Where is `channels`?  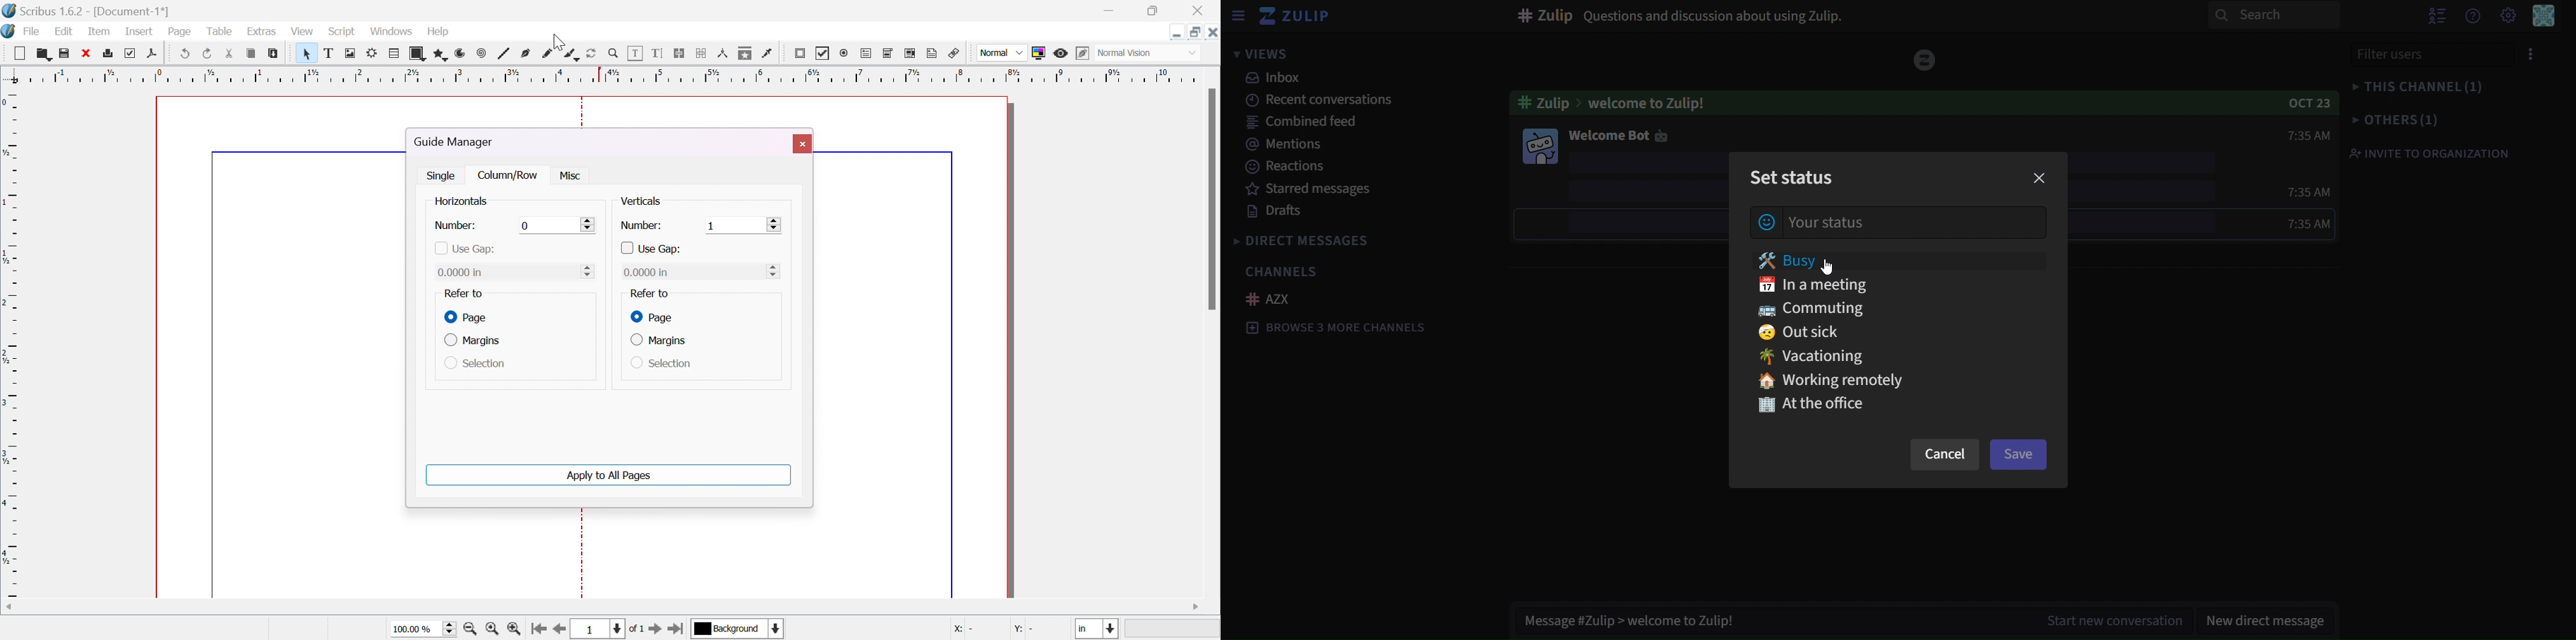
channels is located at coordinates (1285, 271).